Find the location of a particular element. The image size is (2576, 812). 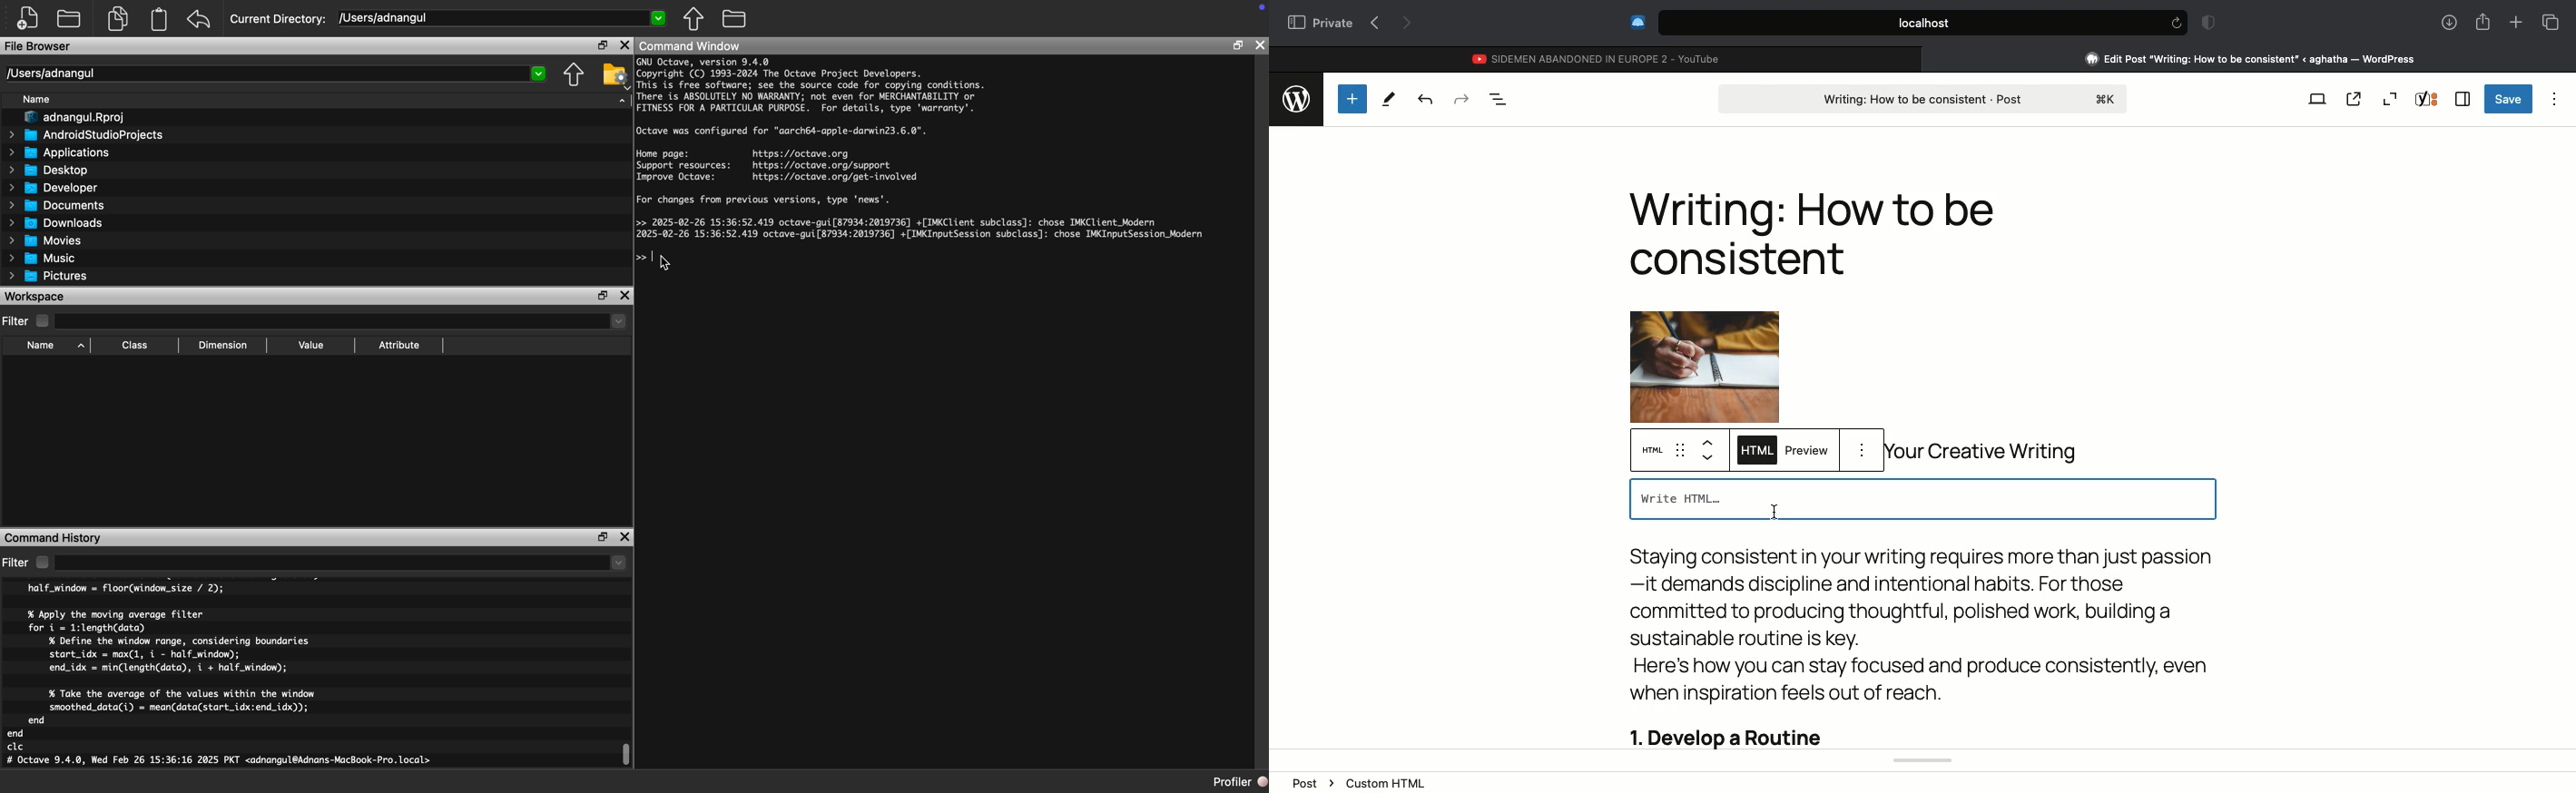

New tab is located at coordinates (2516, 23).